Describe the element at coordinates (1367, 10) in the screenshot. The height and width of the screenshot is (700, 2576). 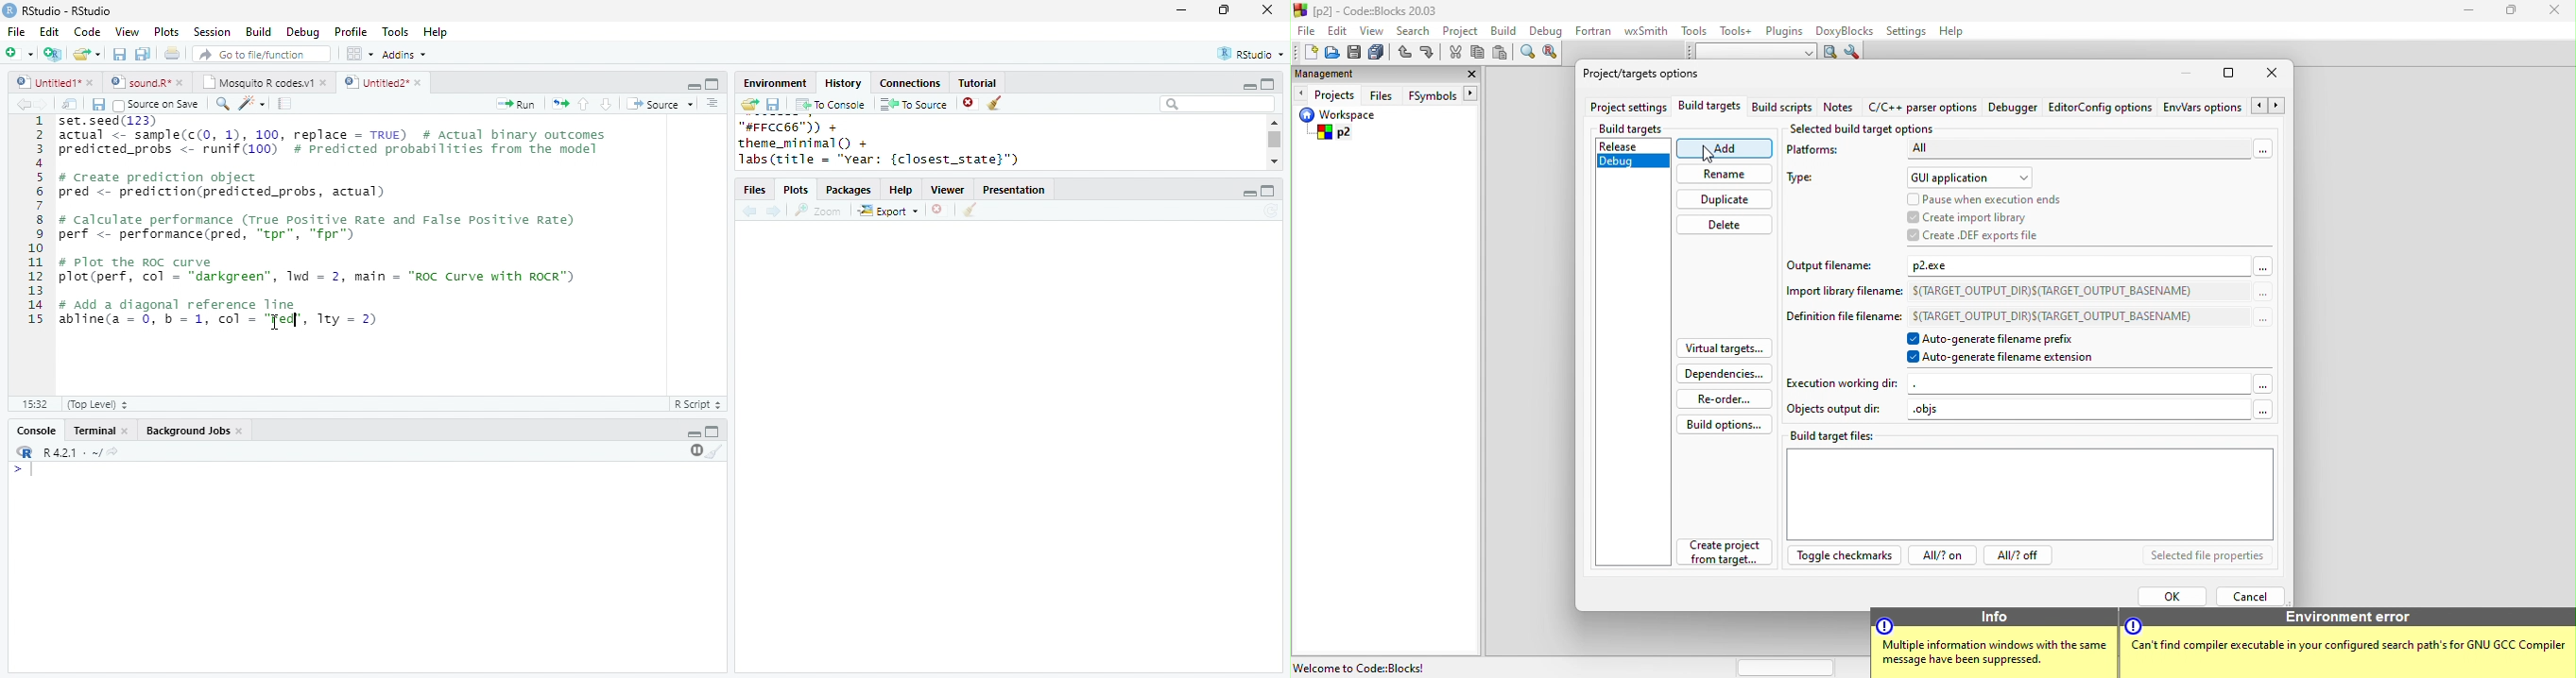
I see `[p2] - Code=Blocks 20.03` at that location.